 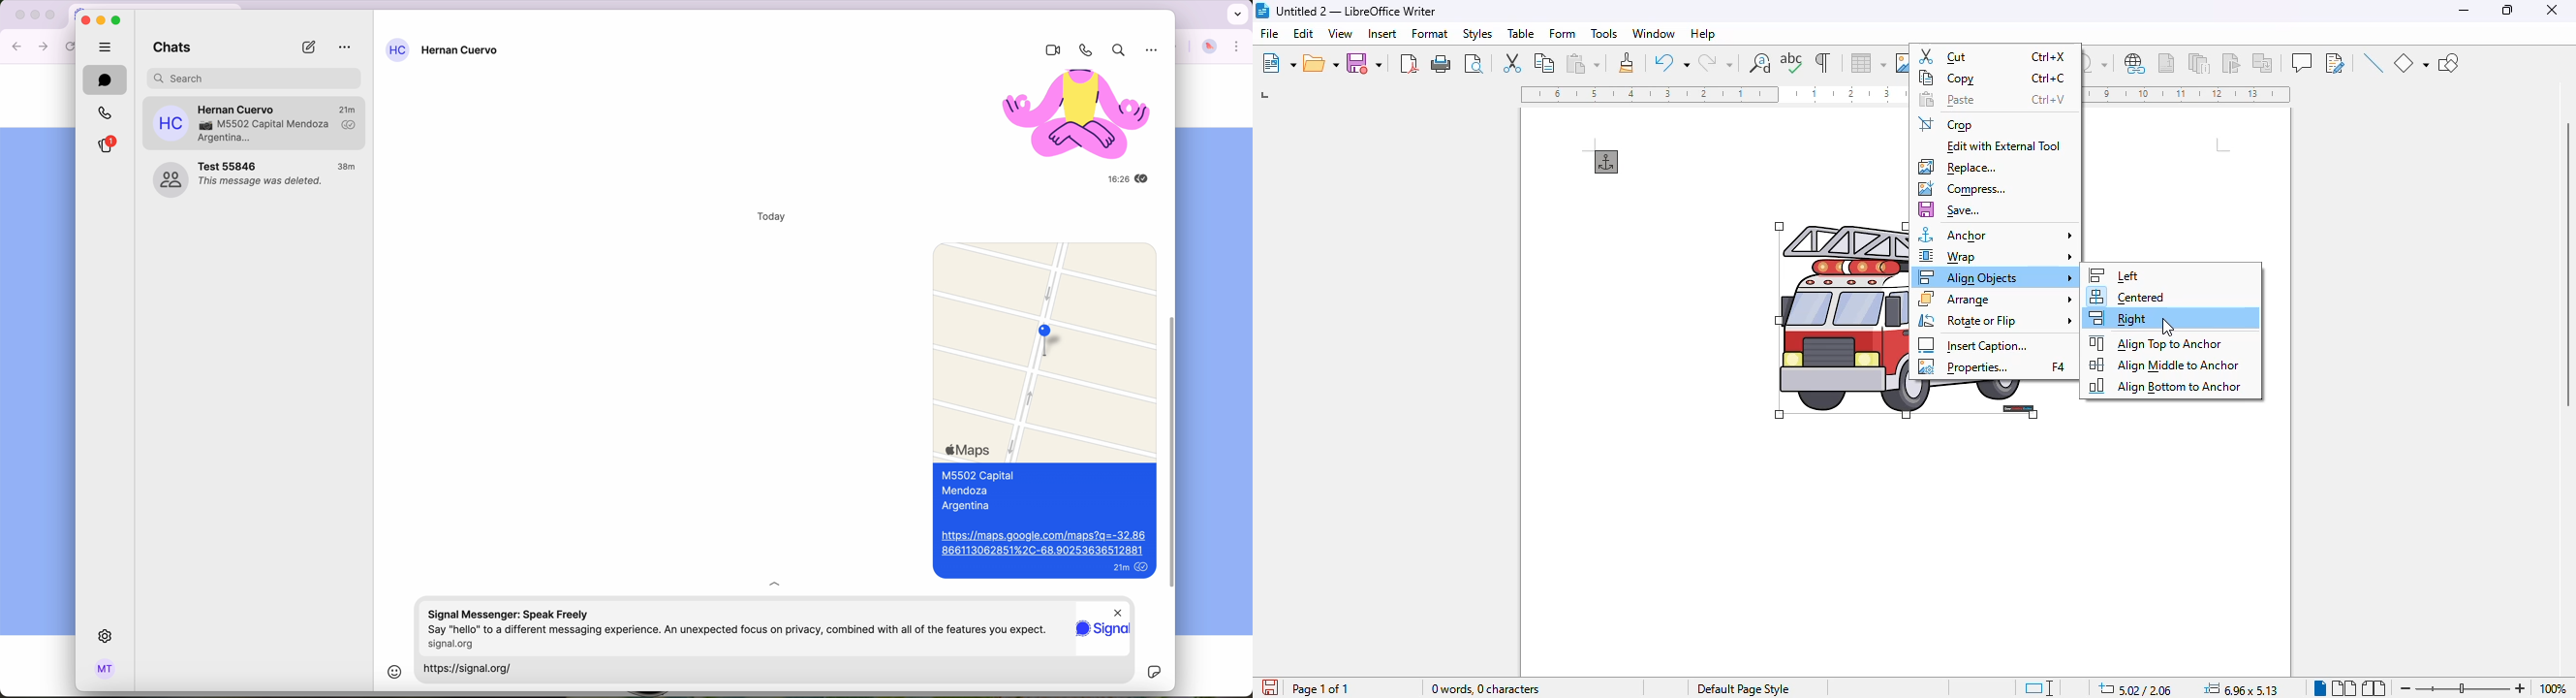 I want to click on toggle formatting marks, so click(x=1824, y=62).